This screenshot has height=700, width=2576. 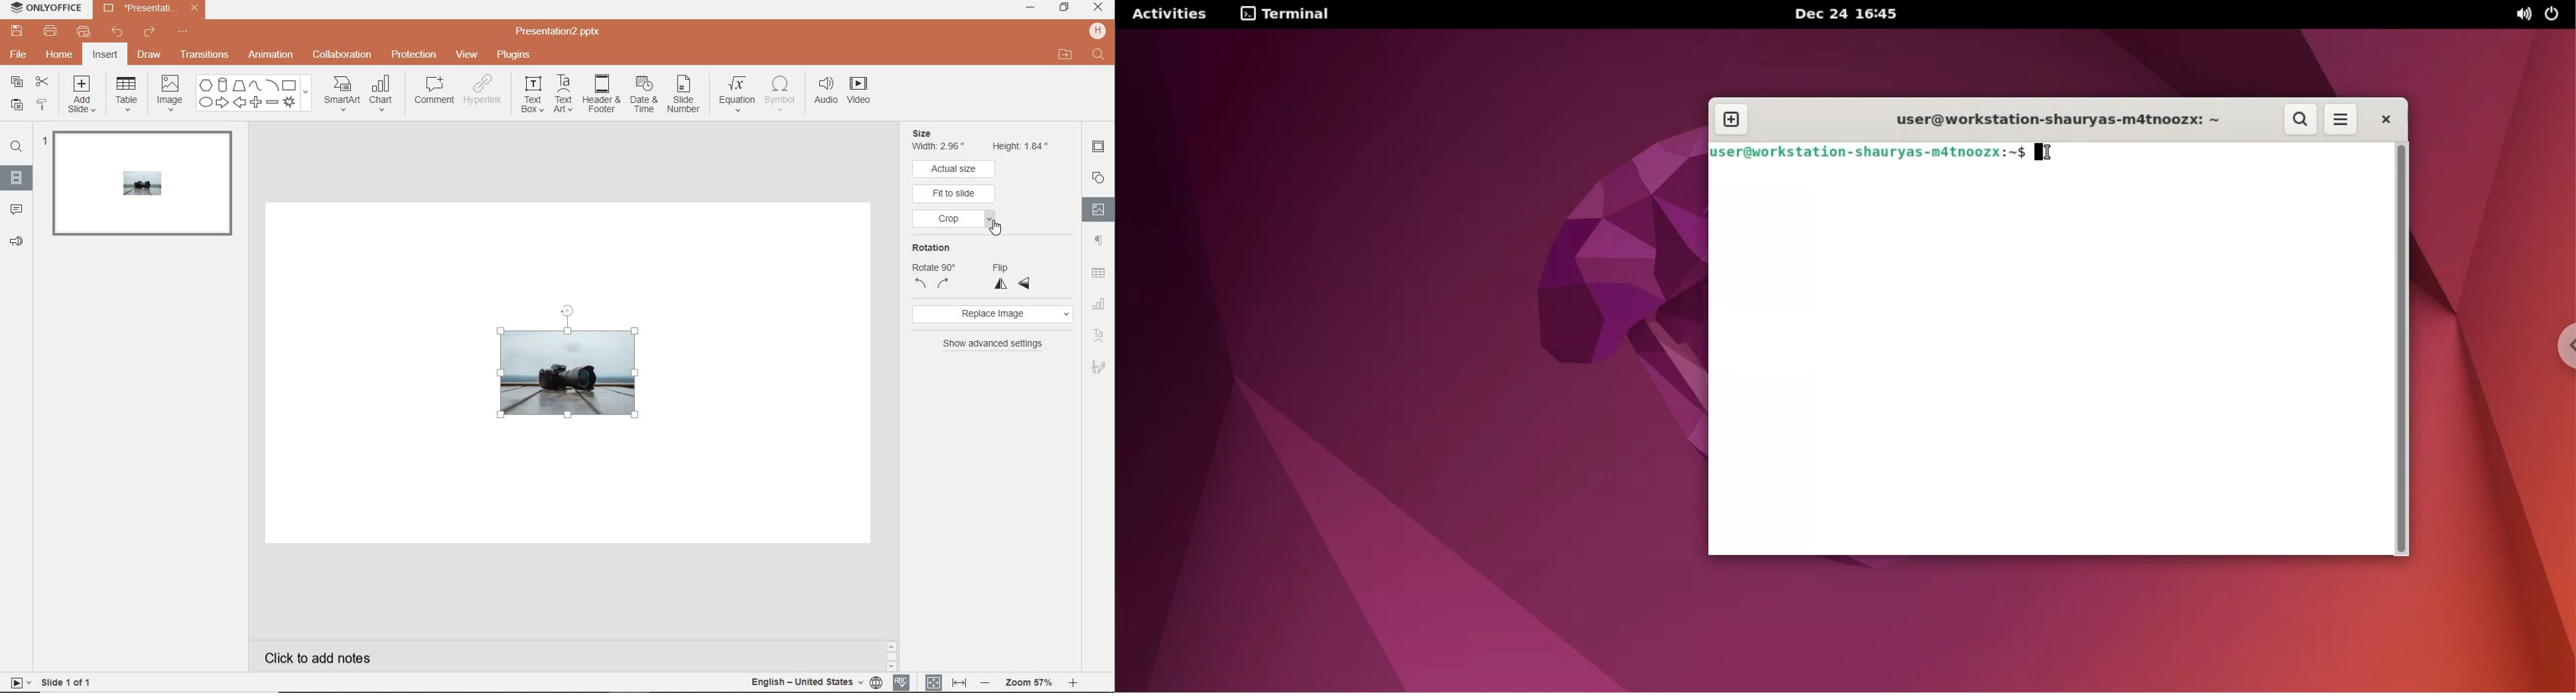 What do you see at coordinates (151, 34) in the screenshot?
I see `redo` at bounding box center [151, 34].